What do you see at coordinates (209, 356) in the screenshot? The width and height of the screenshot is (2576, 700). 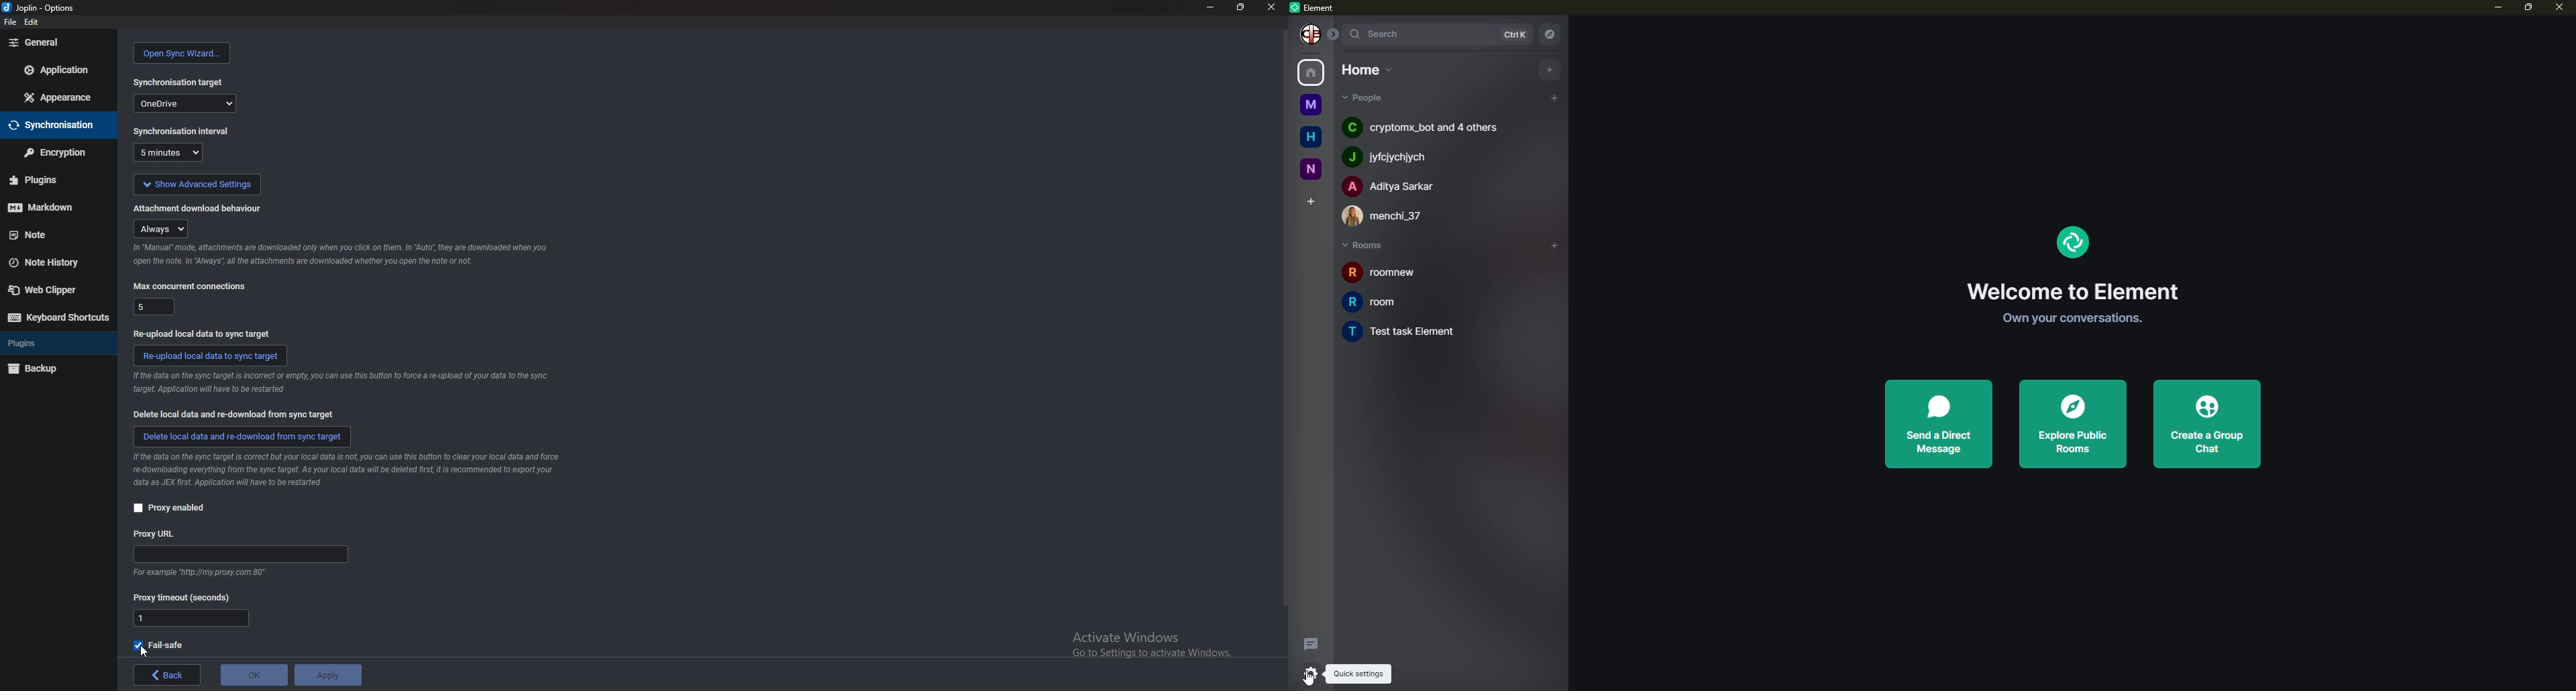 I see `reupload data` at bounding box center [209, 356].